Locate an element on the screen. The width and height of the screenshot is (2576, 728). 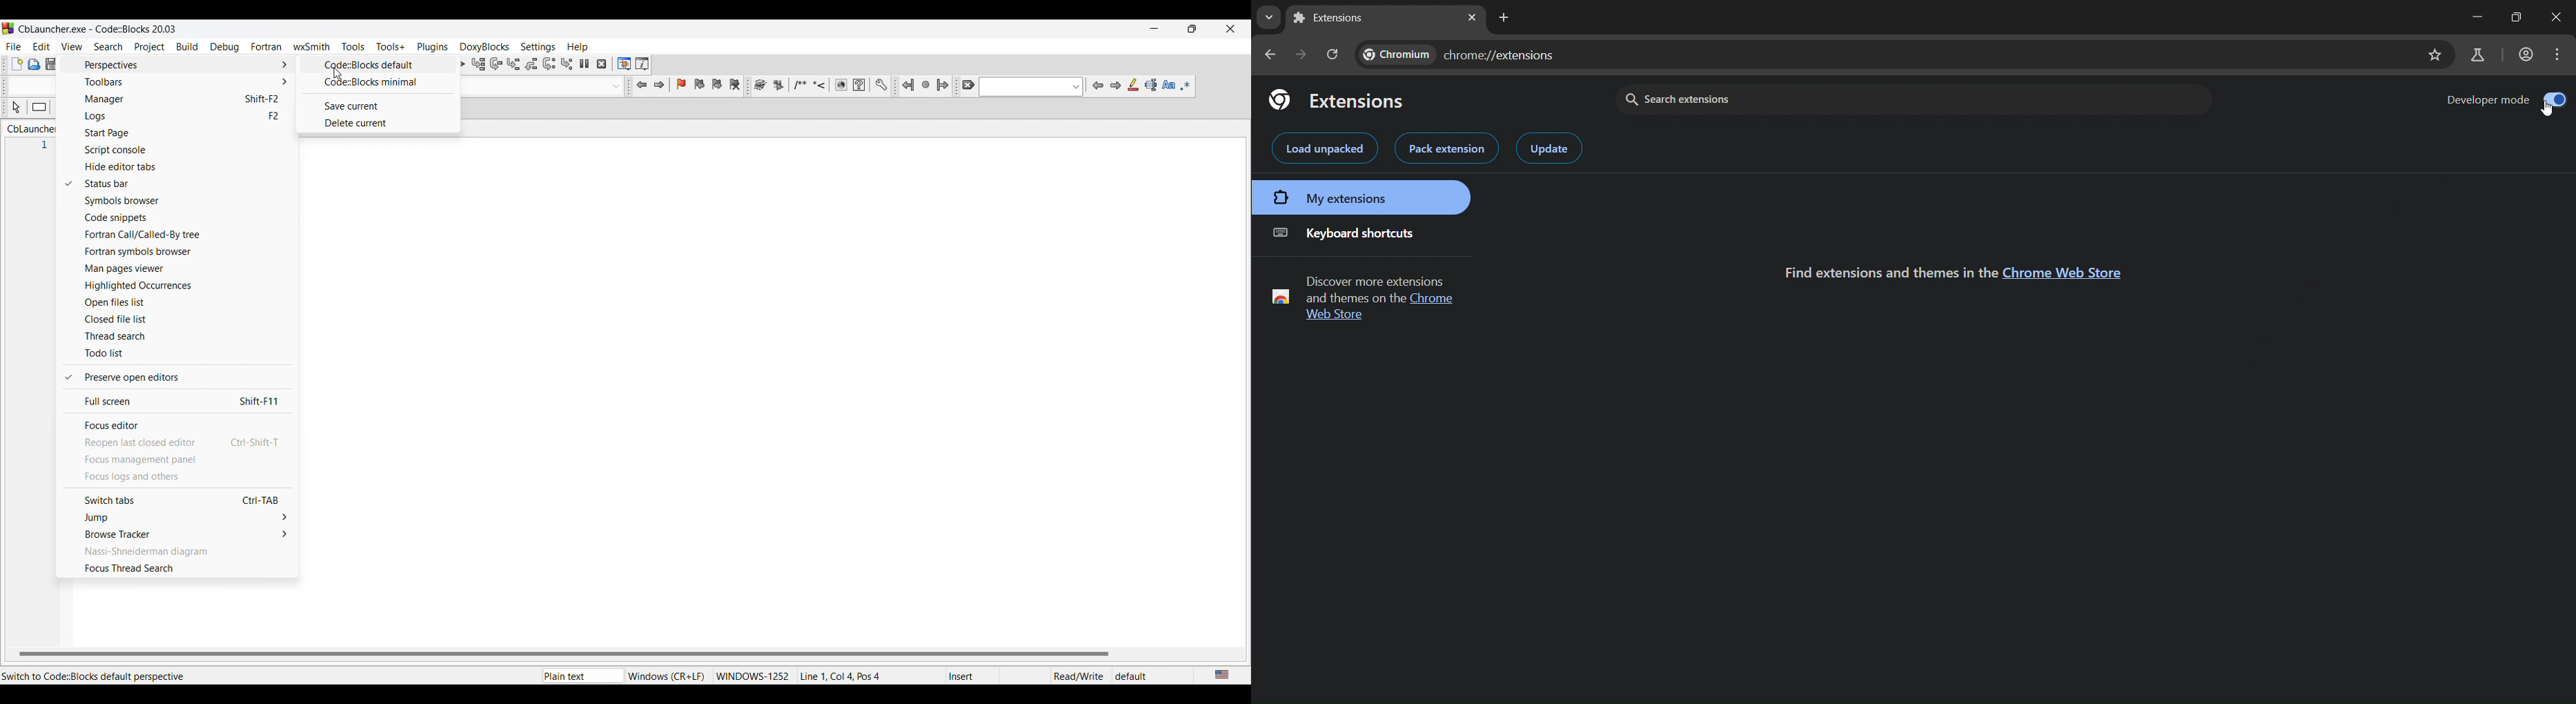
Run to cursor is located at coordinates (479, 64).